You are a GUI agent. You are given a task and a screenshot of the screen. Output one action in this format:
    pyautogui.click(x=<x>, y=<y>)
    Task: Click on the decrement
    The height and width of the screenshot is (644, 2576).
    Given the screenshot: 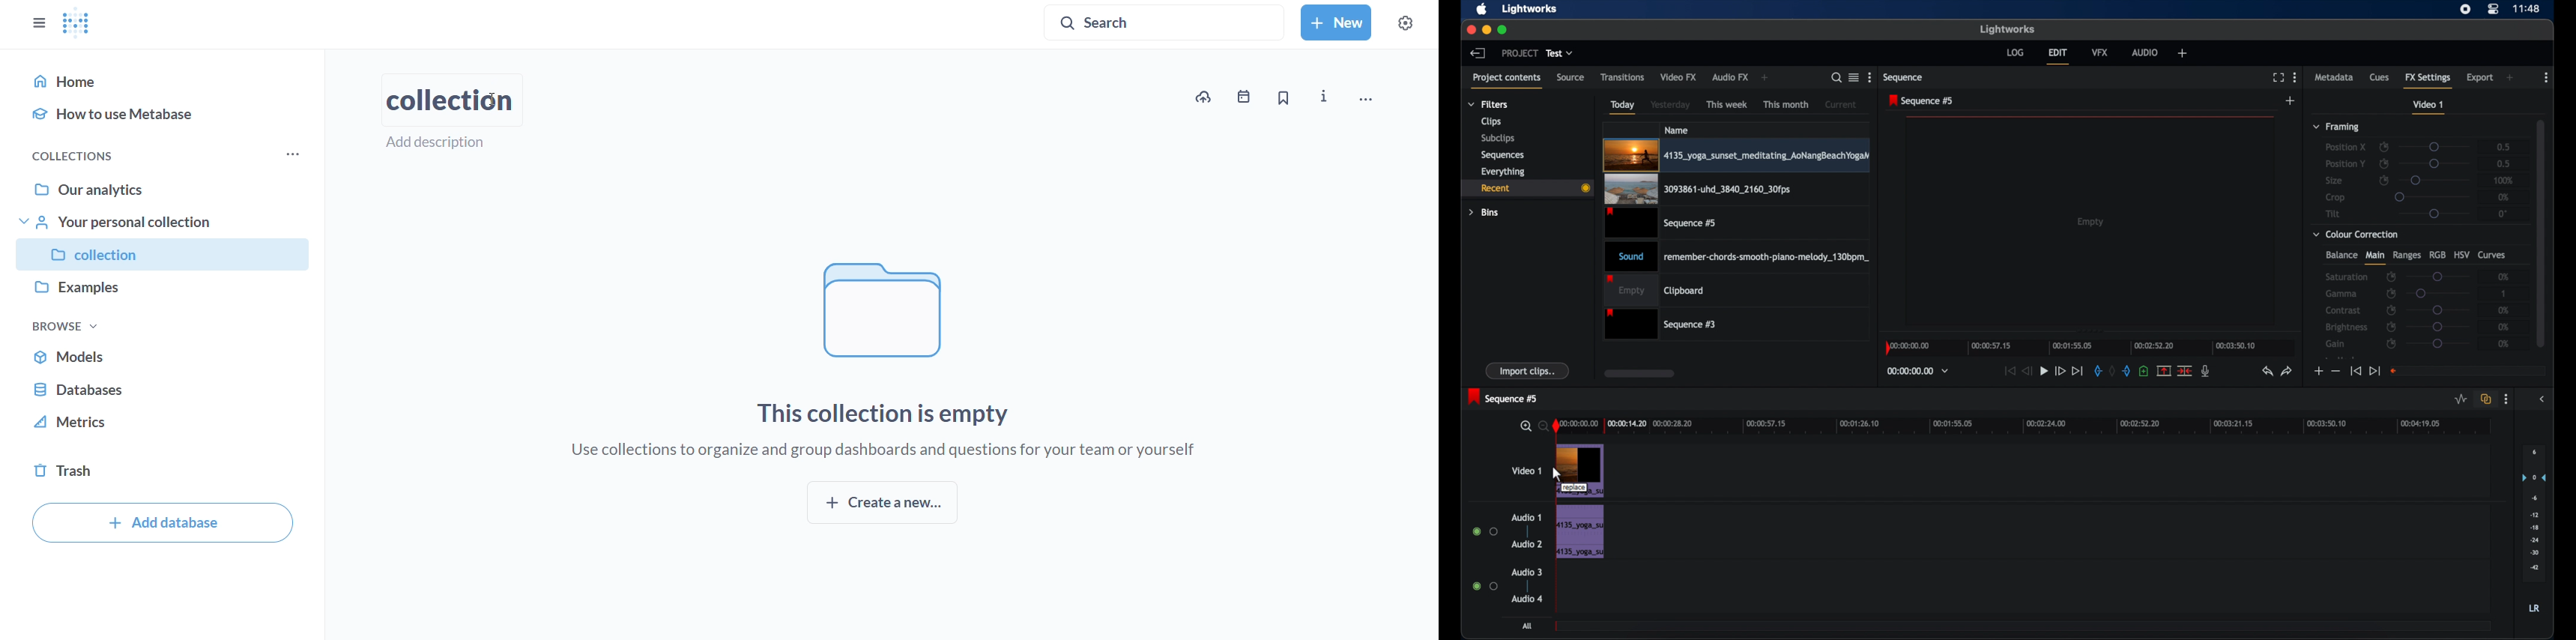 What is the action you would take?
    pyautogui.click(x=2336, y=372)
    